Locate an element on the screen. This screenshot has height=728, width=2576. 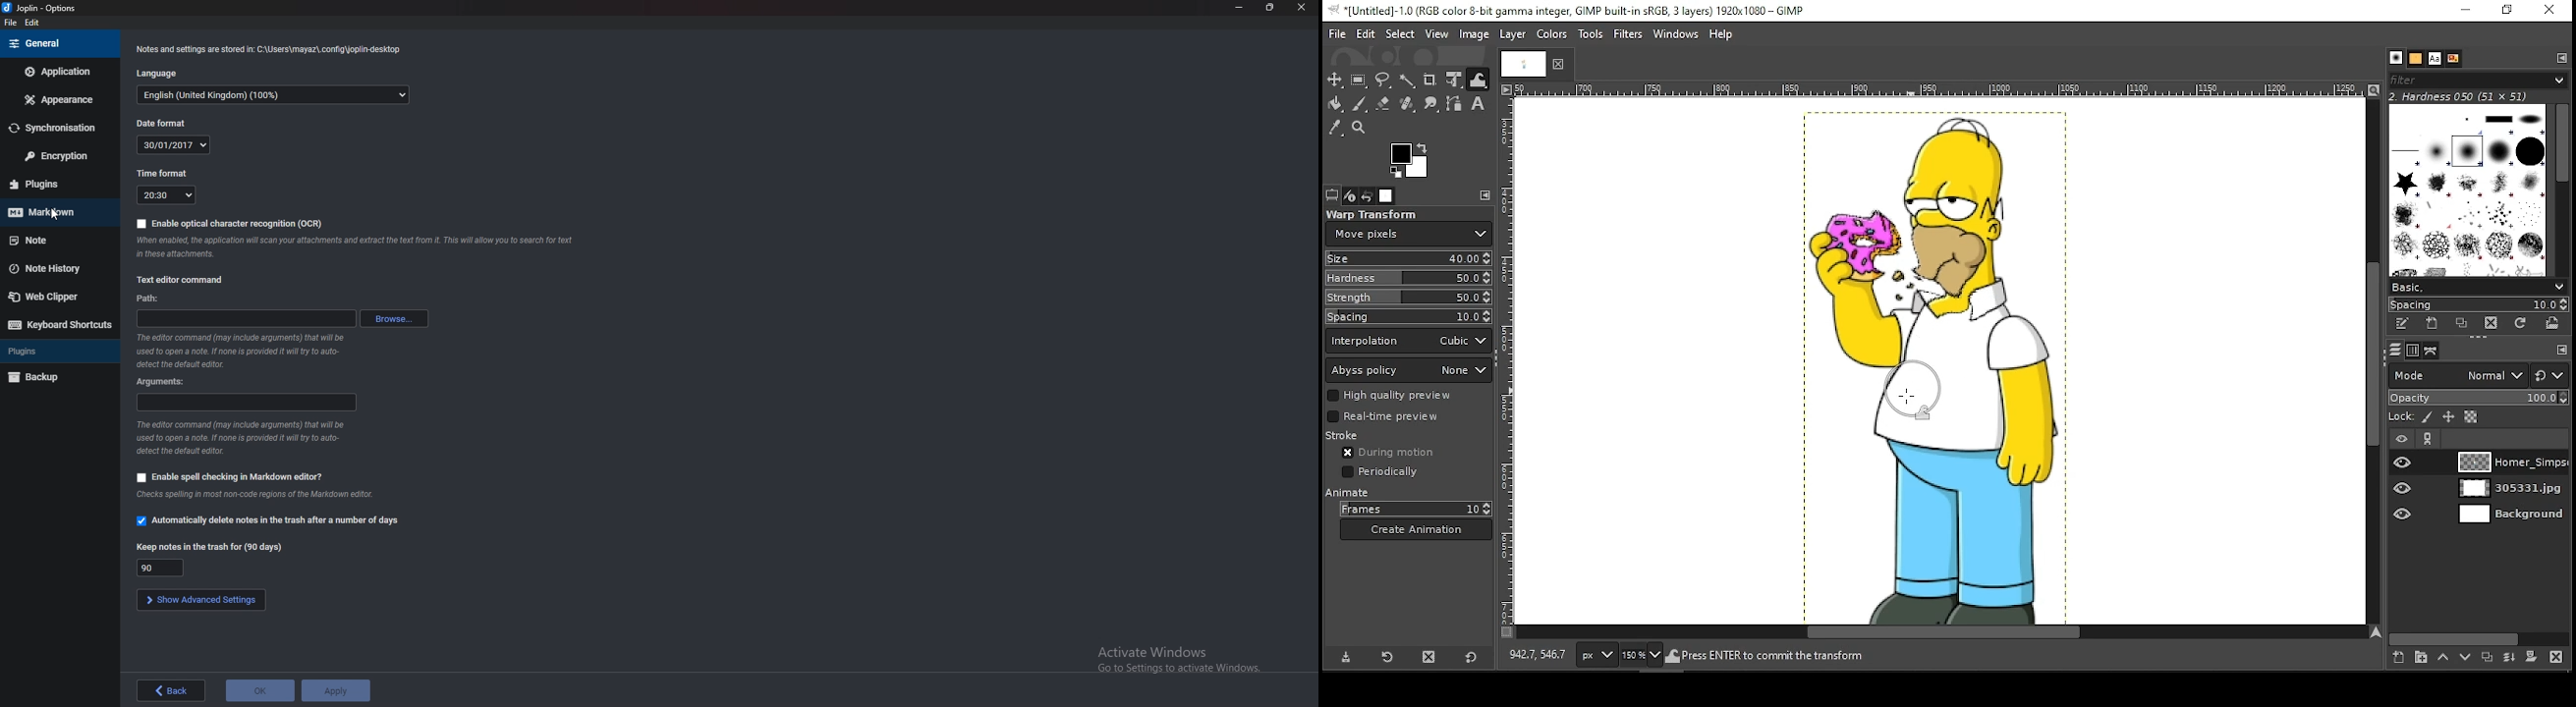
back is located at coordinates (170, 688).